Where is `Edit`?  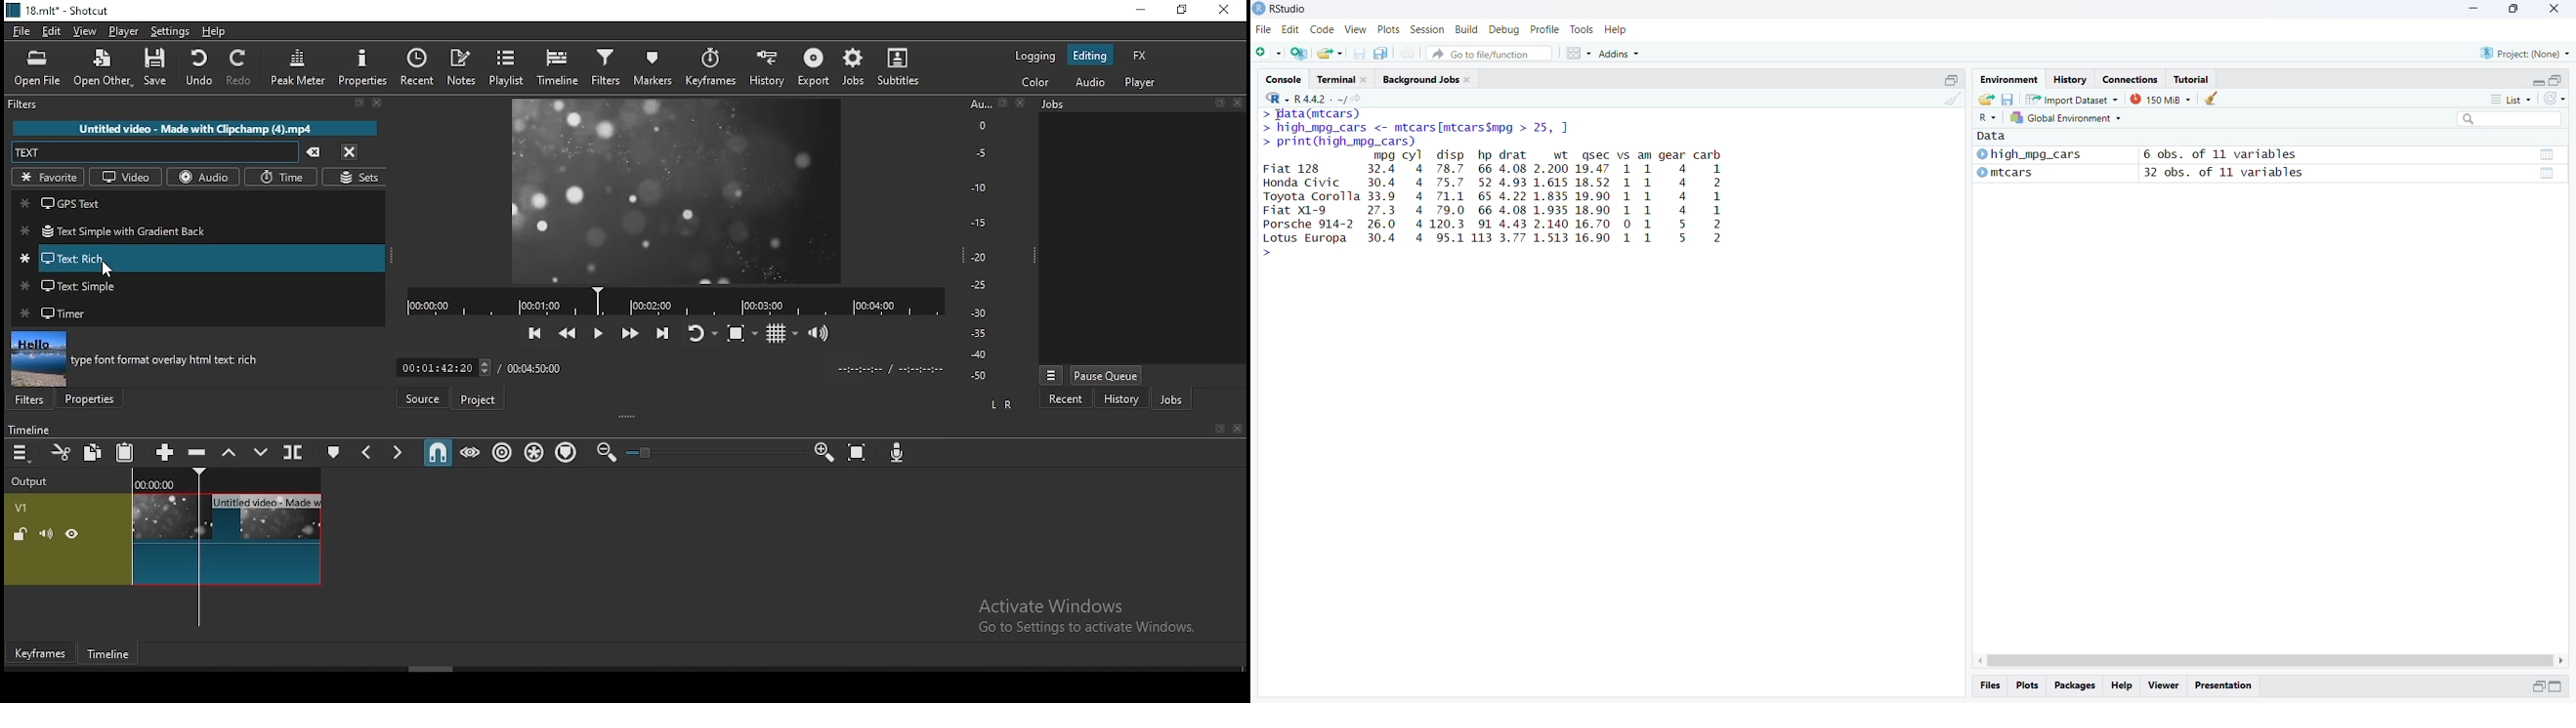
Edit is located at coordinates (1292, 30).